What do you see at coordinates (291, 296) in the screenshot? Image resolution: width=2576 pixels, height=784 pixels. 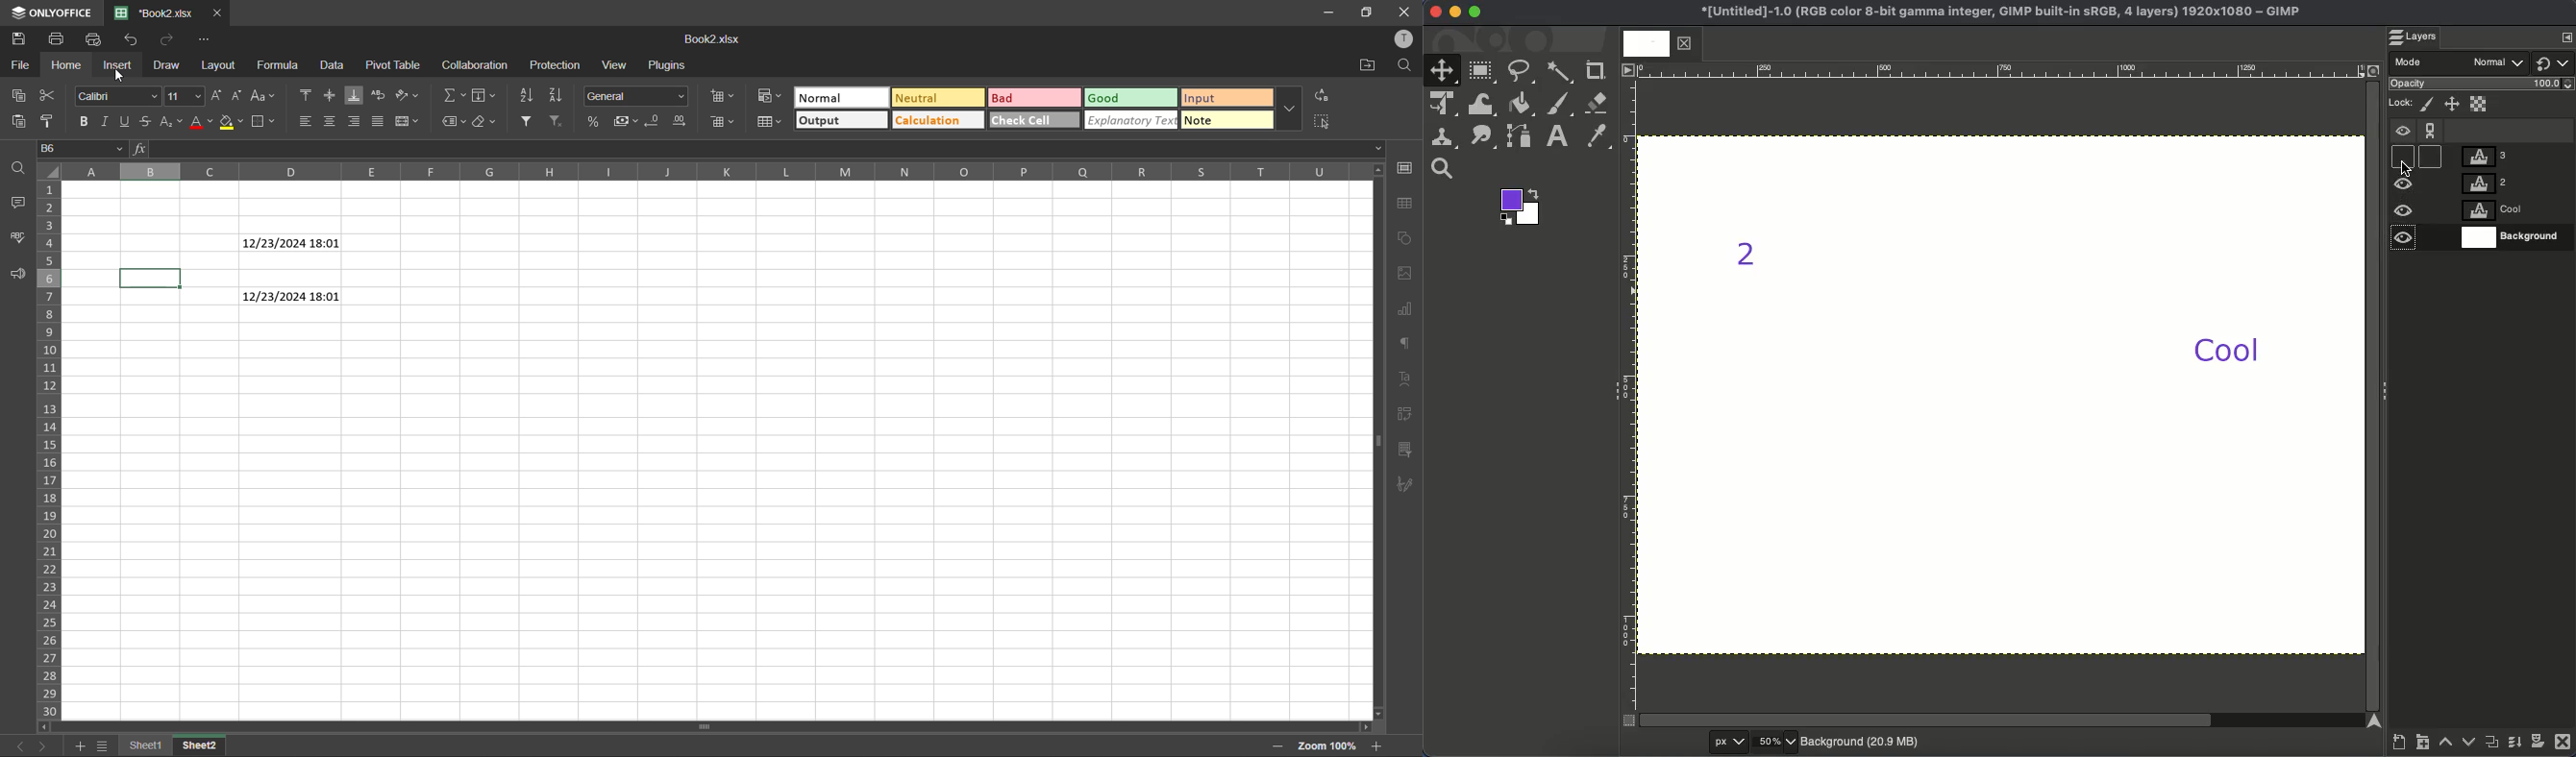 I see `12/23/24 18:01` at bounding box center [291, 296].